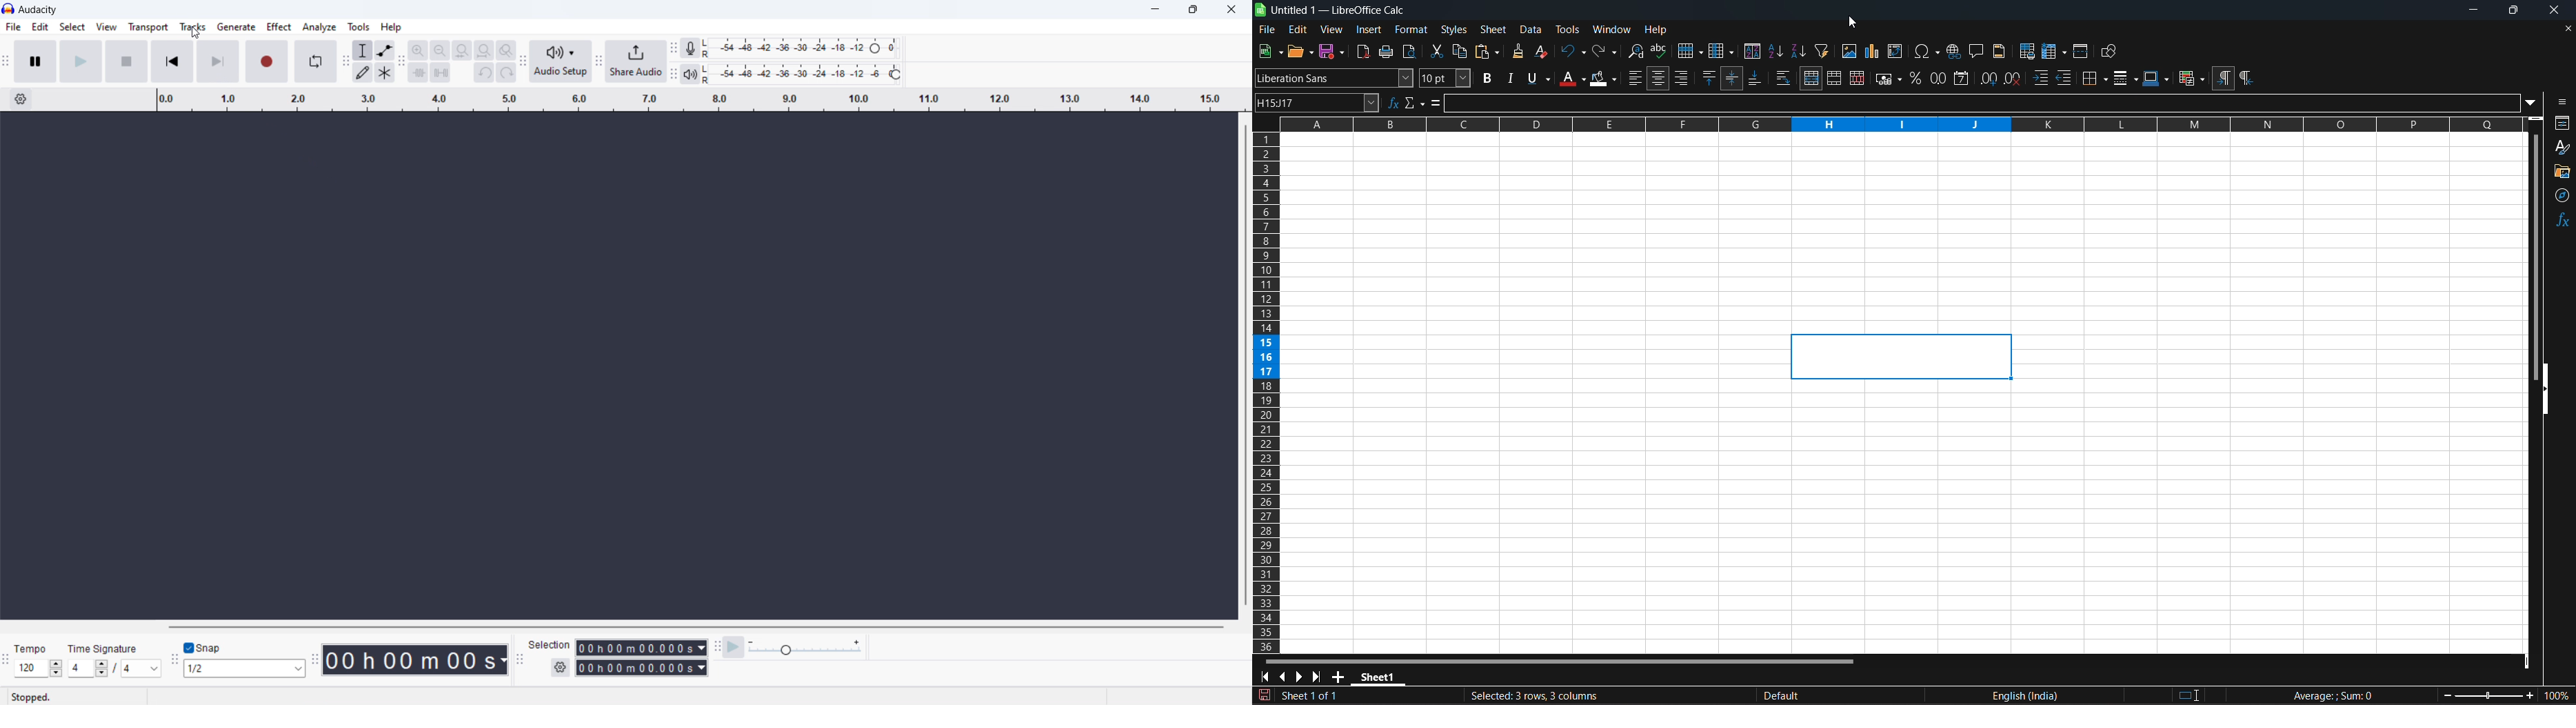 This screenshot has height=728, width=2576. I want to click on input value, so click(1993, 102).